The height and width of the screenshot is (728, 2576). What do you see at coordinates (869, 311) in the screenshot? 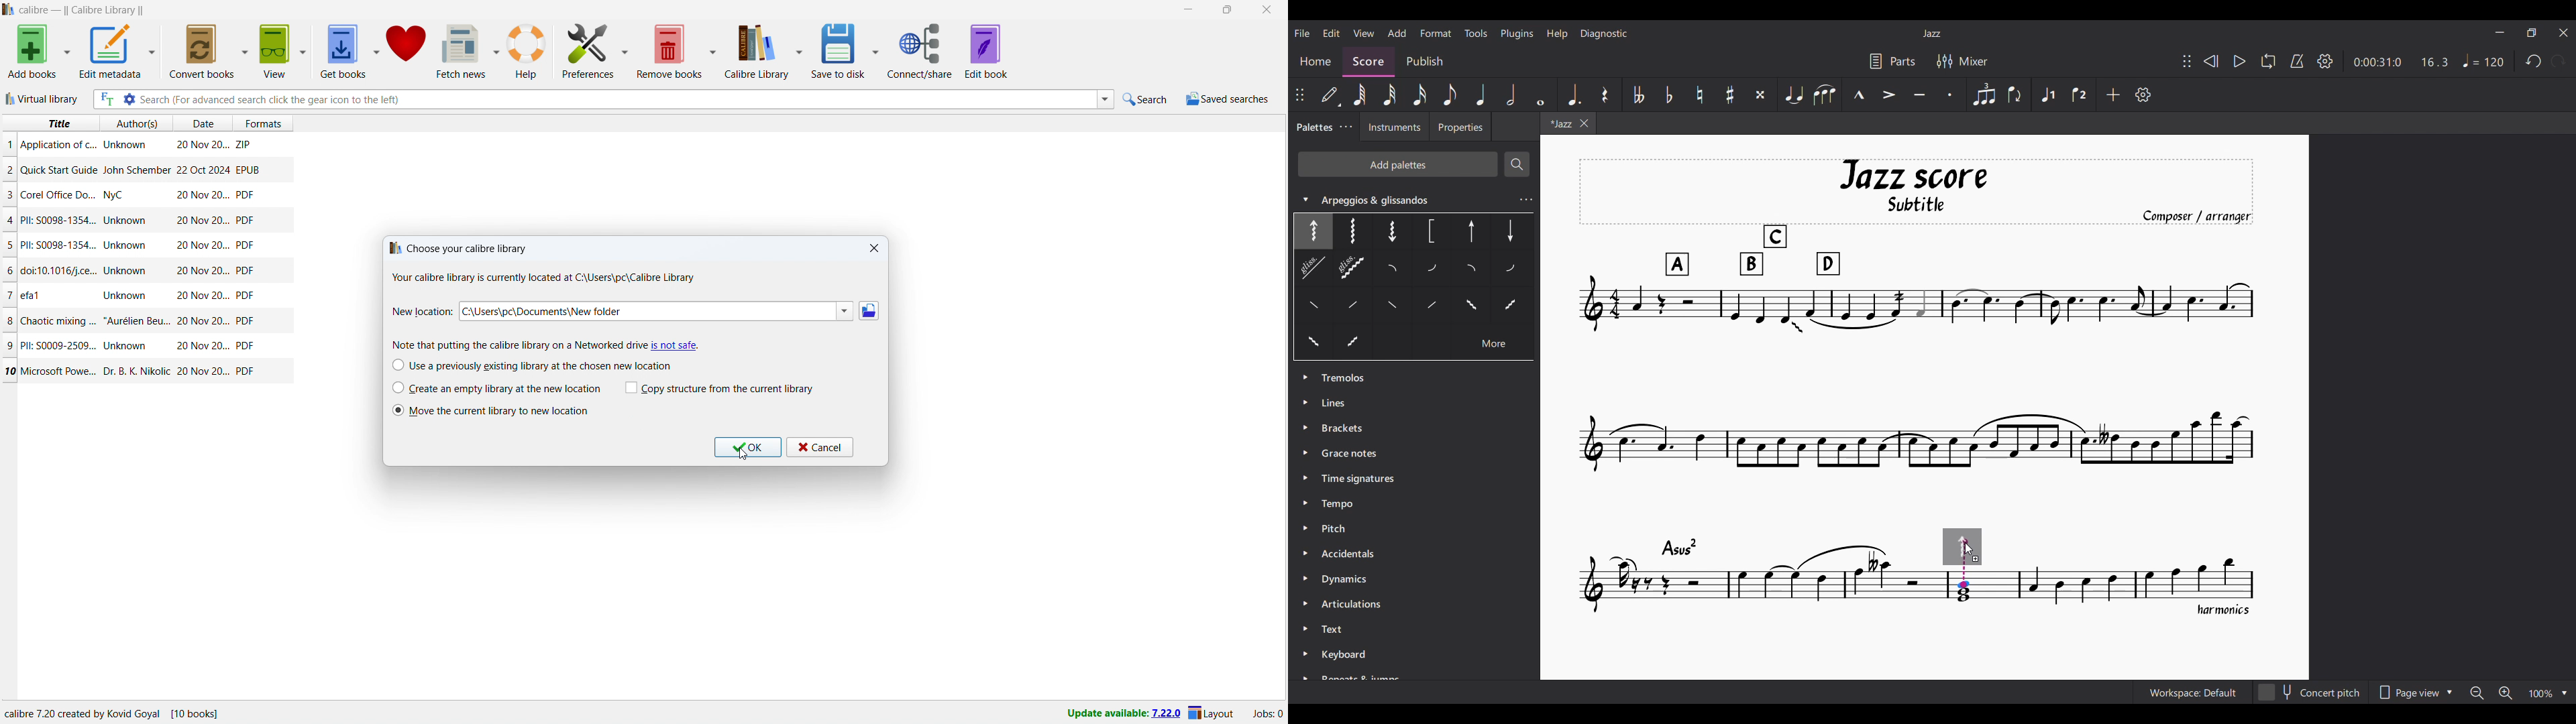
I see `browse folder` at bounding box center [869, 311].